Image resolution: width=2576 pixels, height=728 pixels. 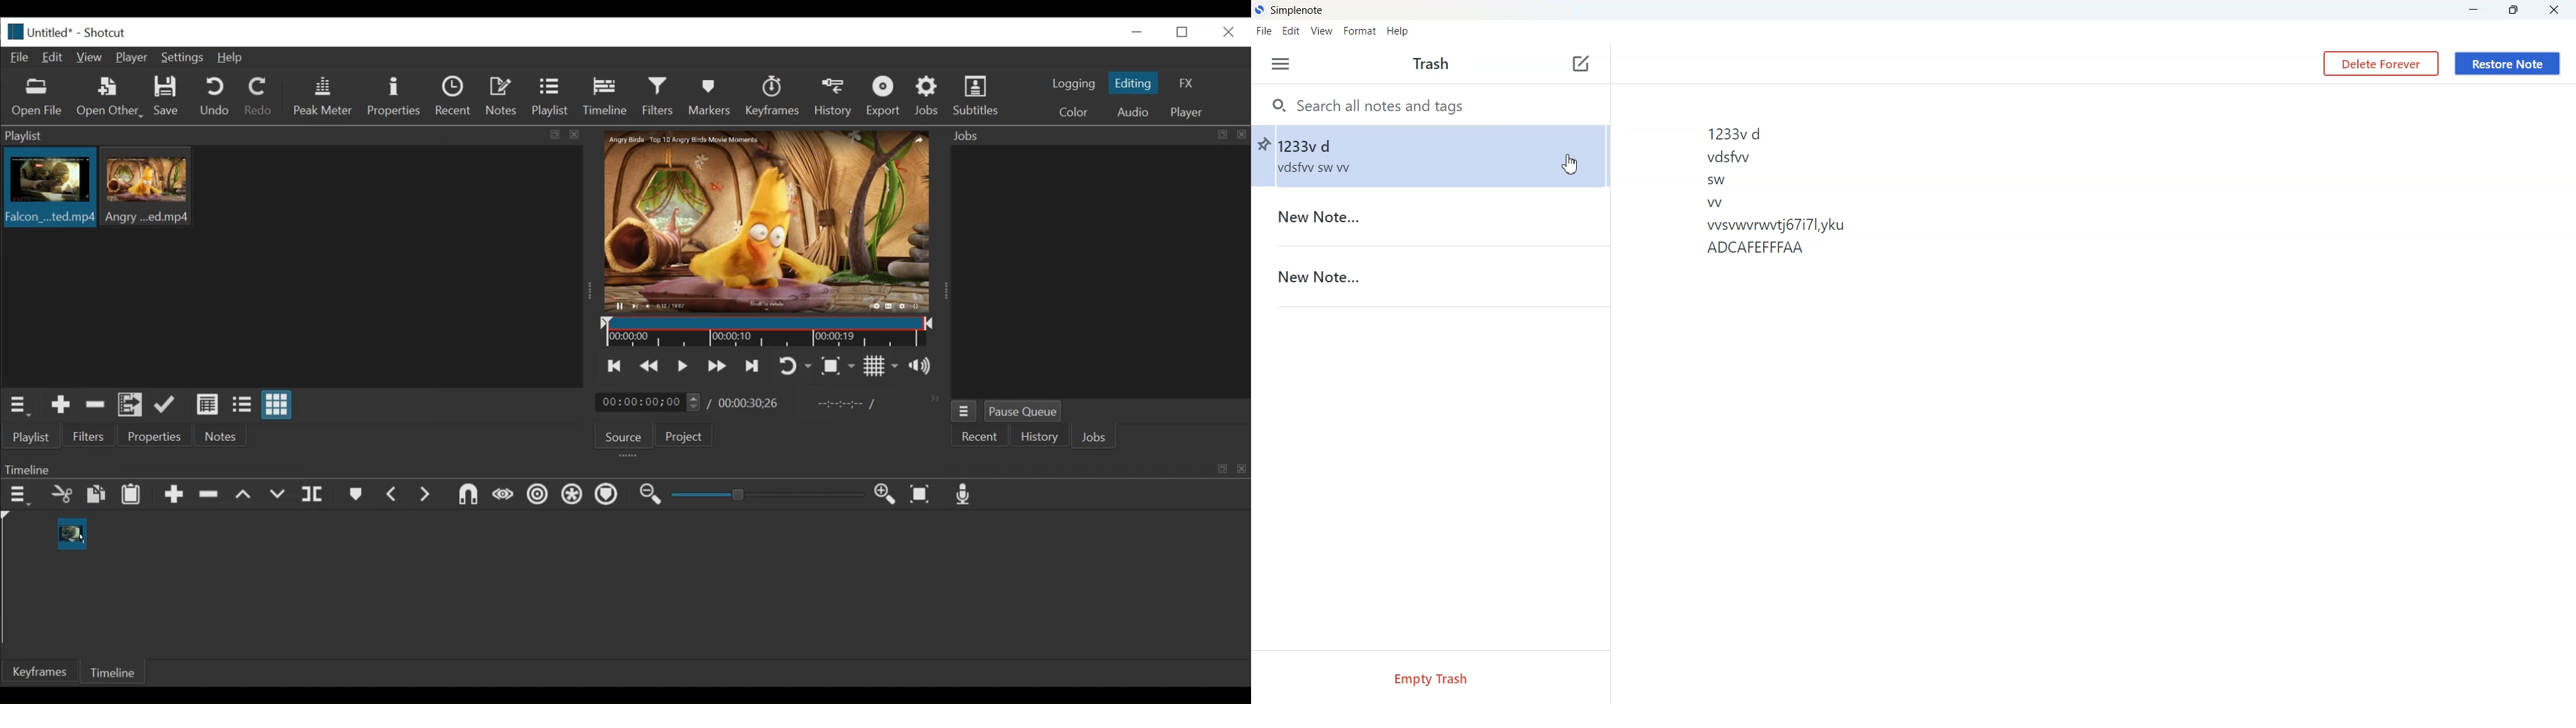 I want to click on playlist panel, so click(x=287, y=136).